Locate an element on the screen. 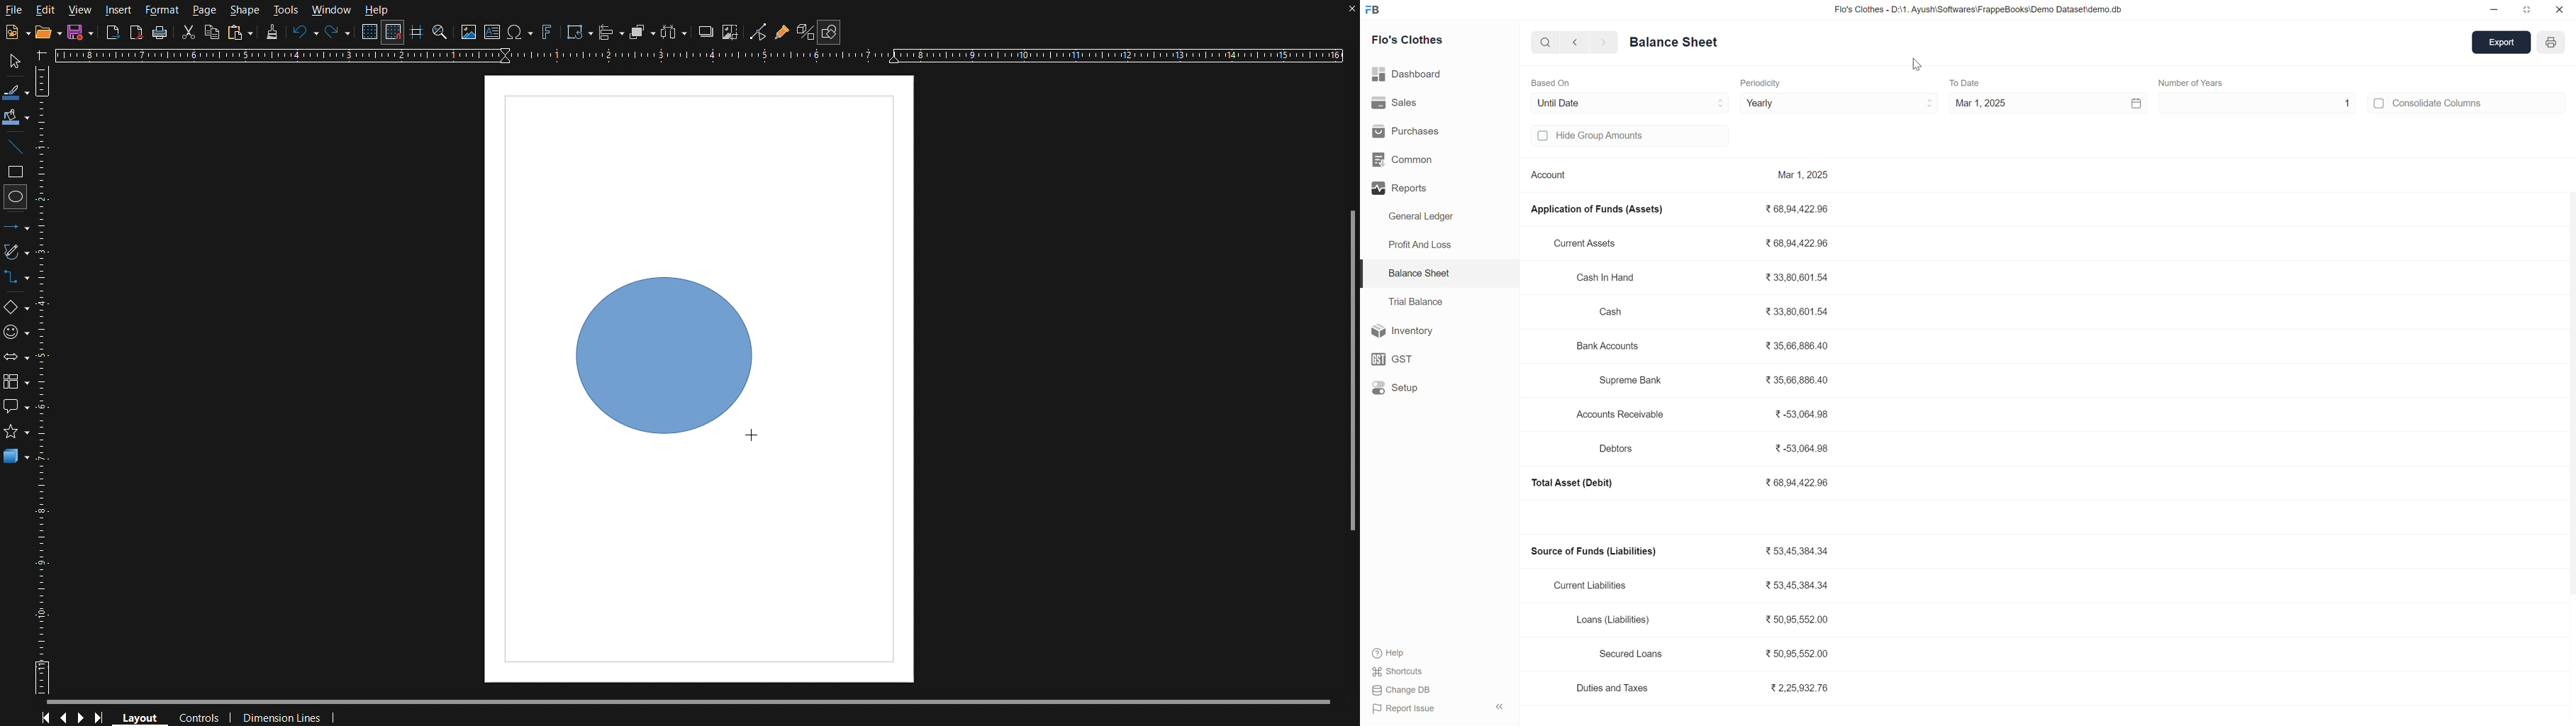  1 is located at coordinates (2349, 104).